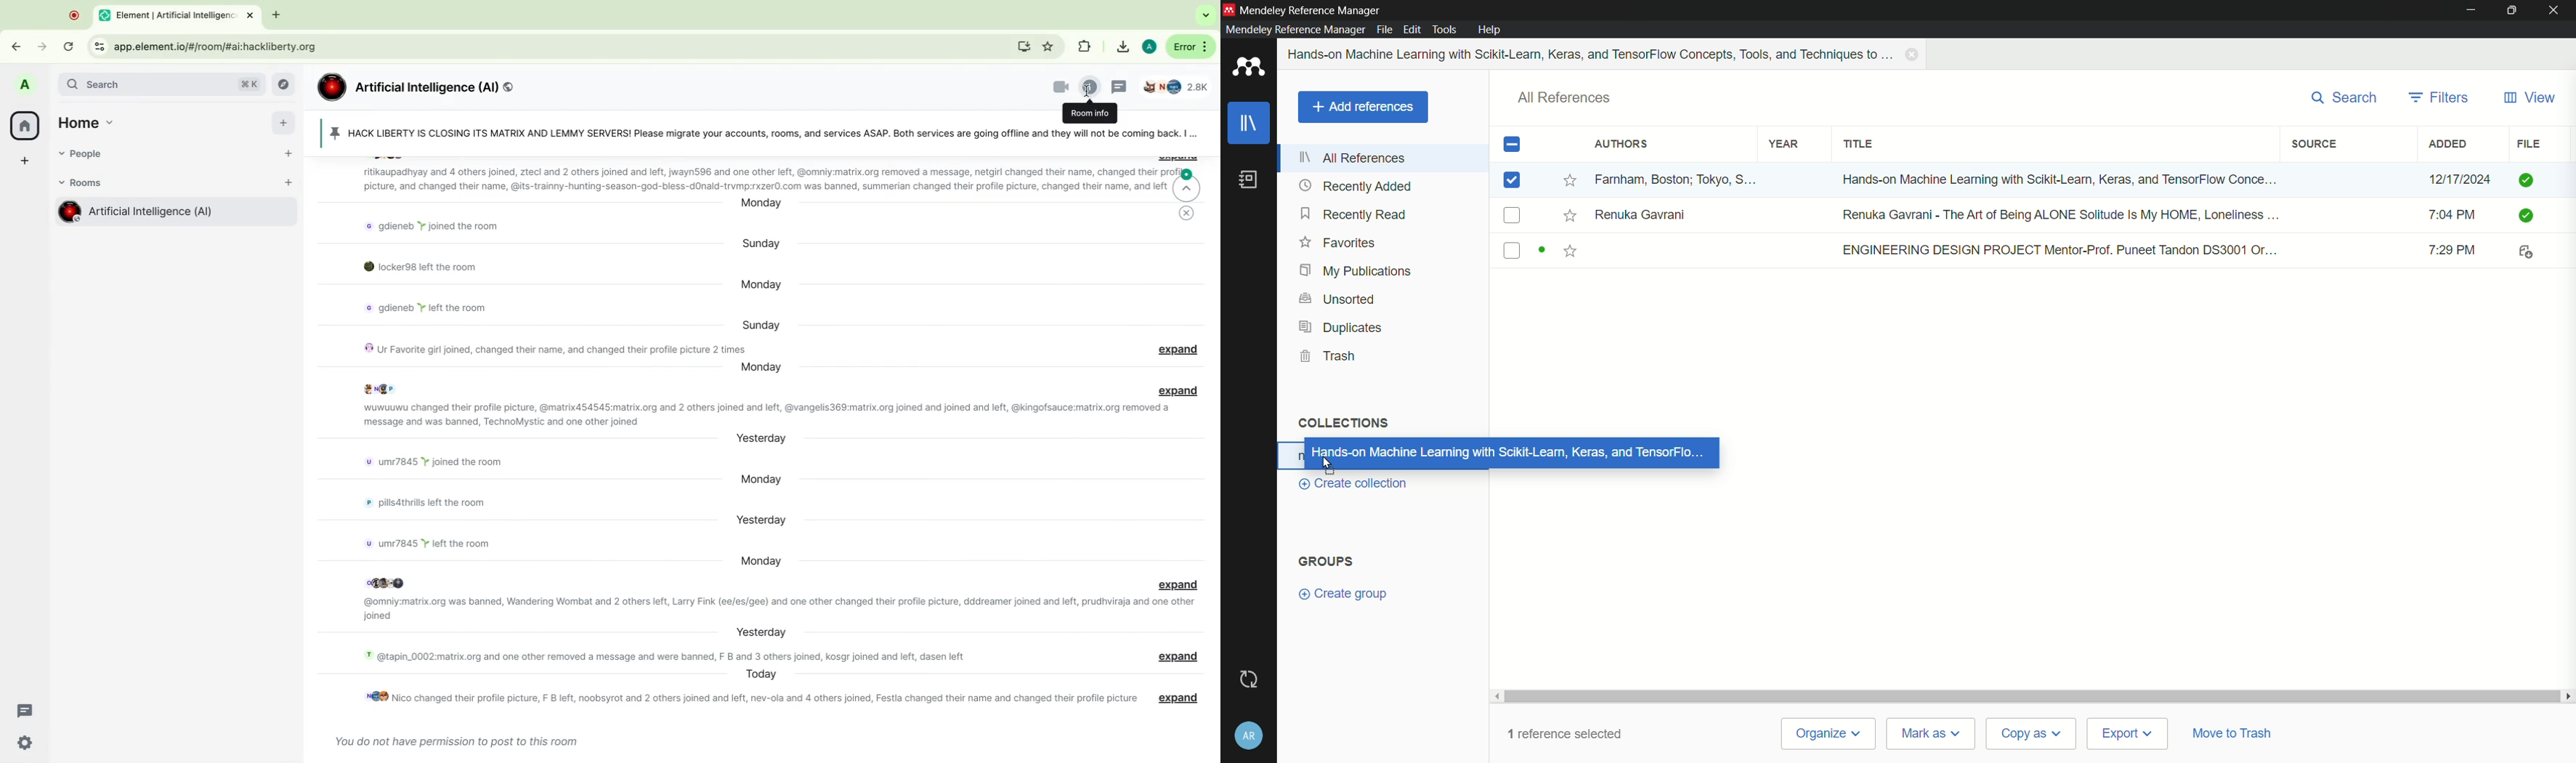  I want to click on more, so click(1189, 47).